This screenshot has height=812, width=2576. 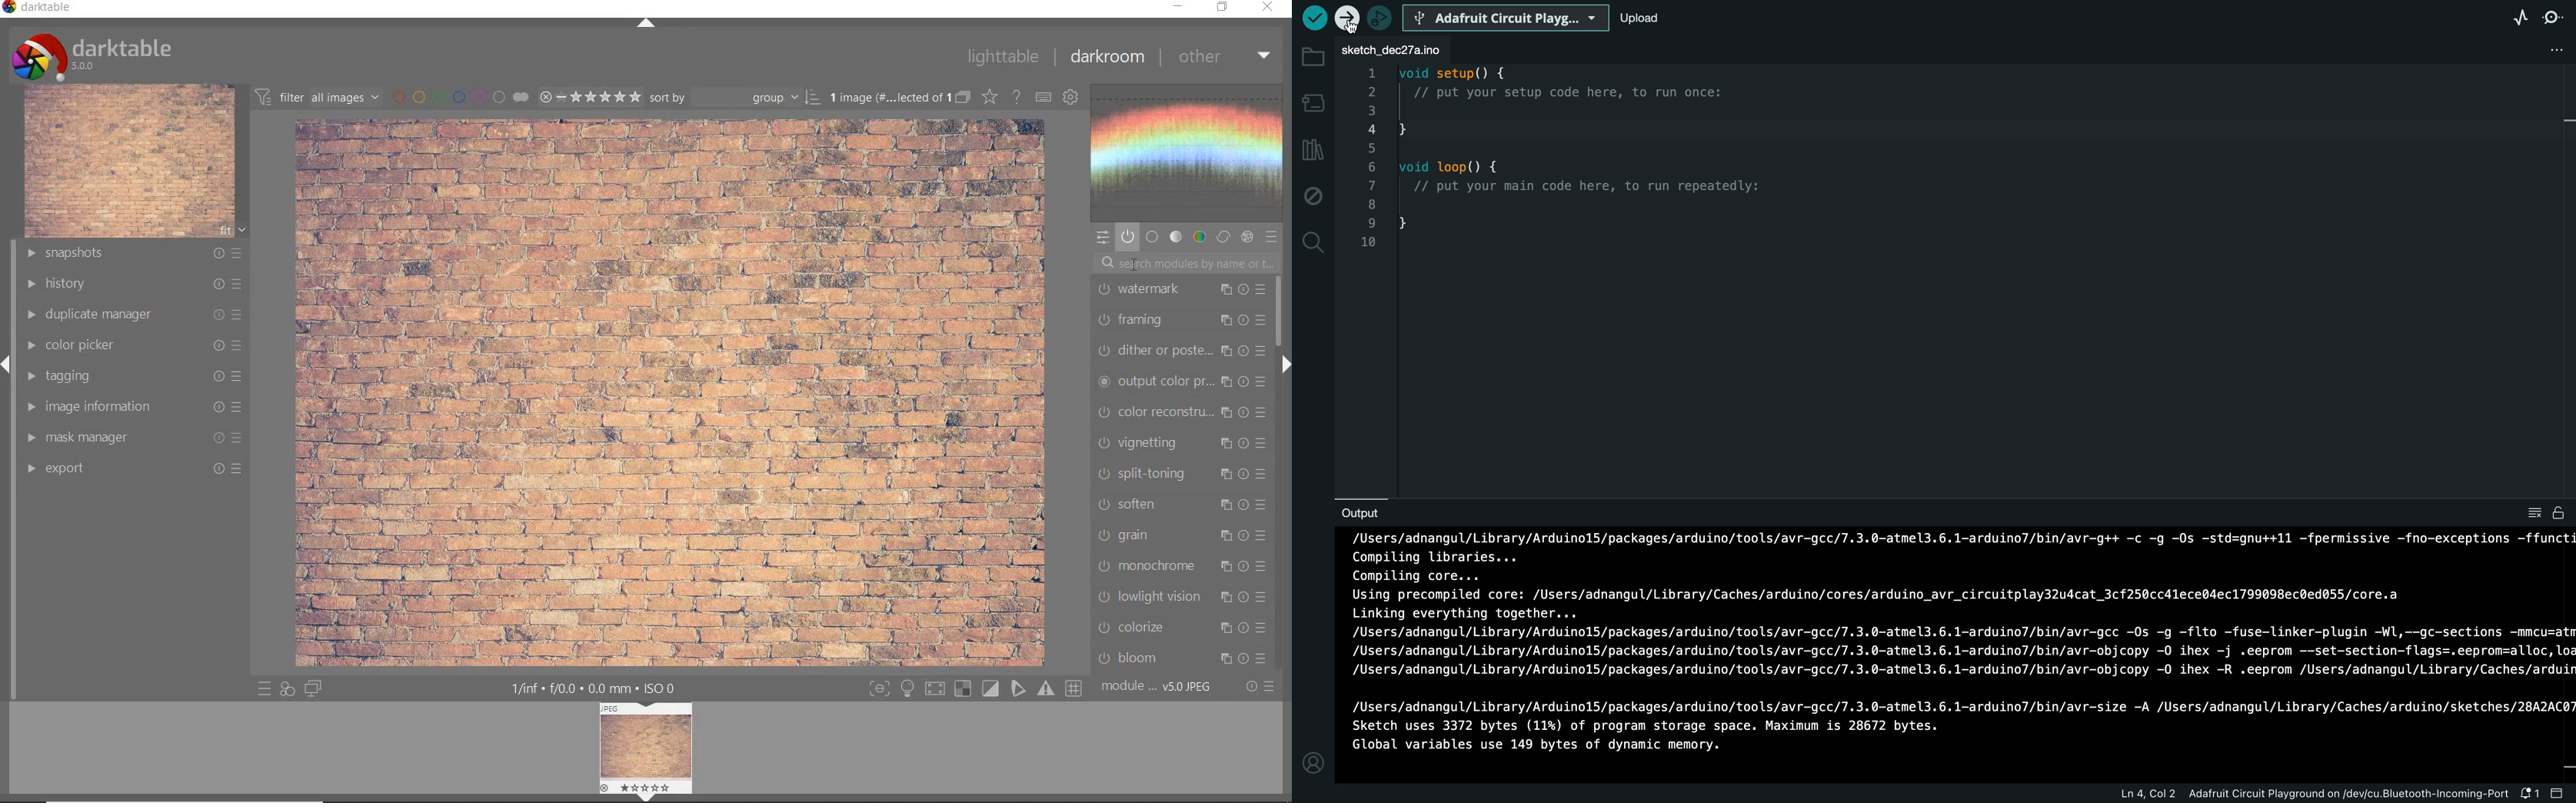 I want to click on color picker, so click(x=135, y=346).